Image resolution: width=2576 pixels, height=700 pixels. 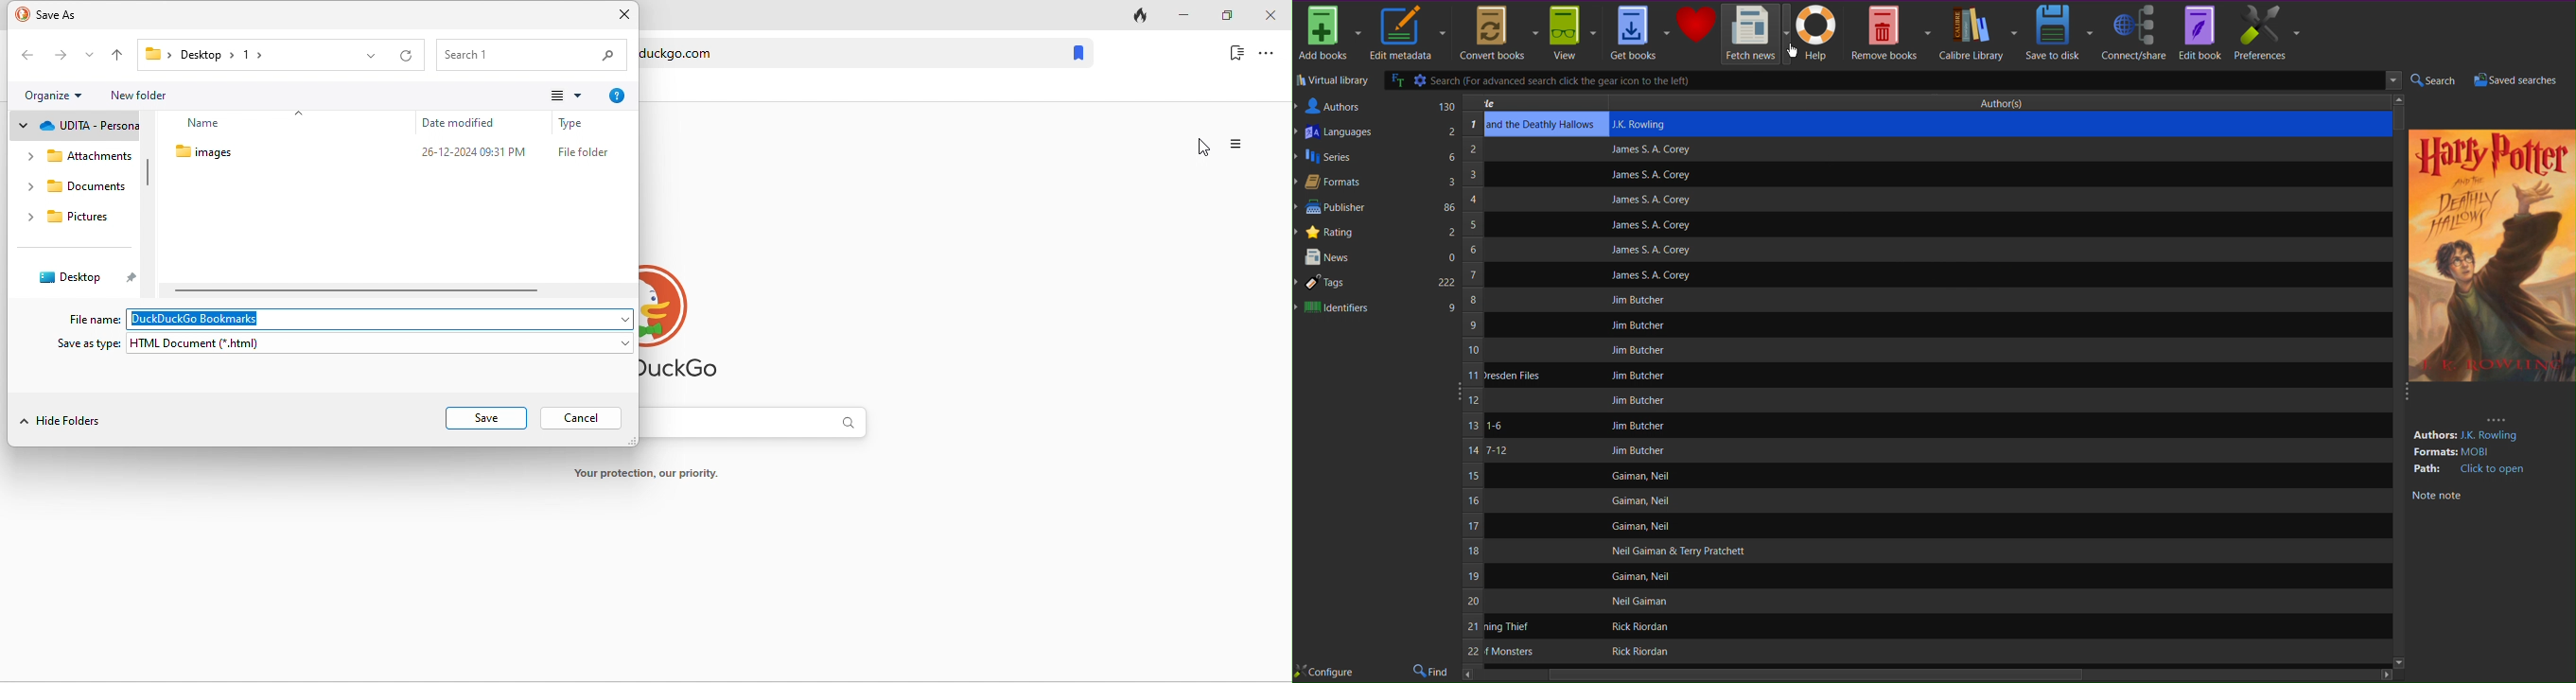 I want to click on 26-12-2024 09:31 PM, so click(x=472, y=152).